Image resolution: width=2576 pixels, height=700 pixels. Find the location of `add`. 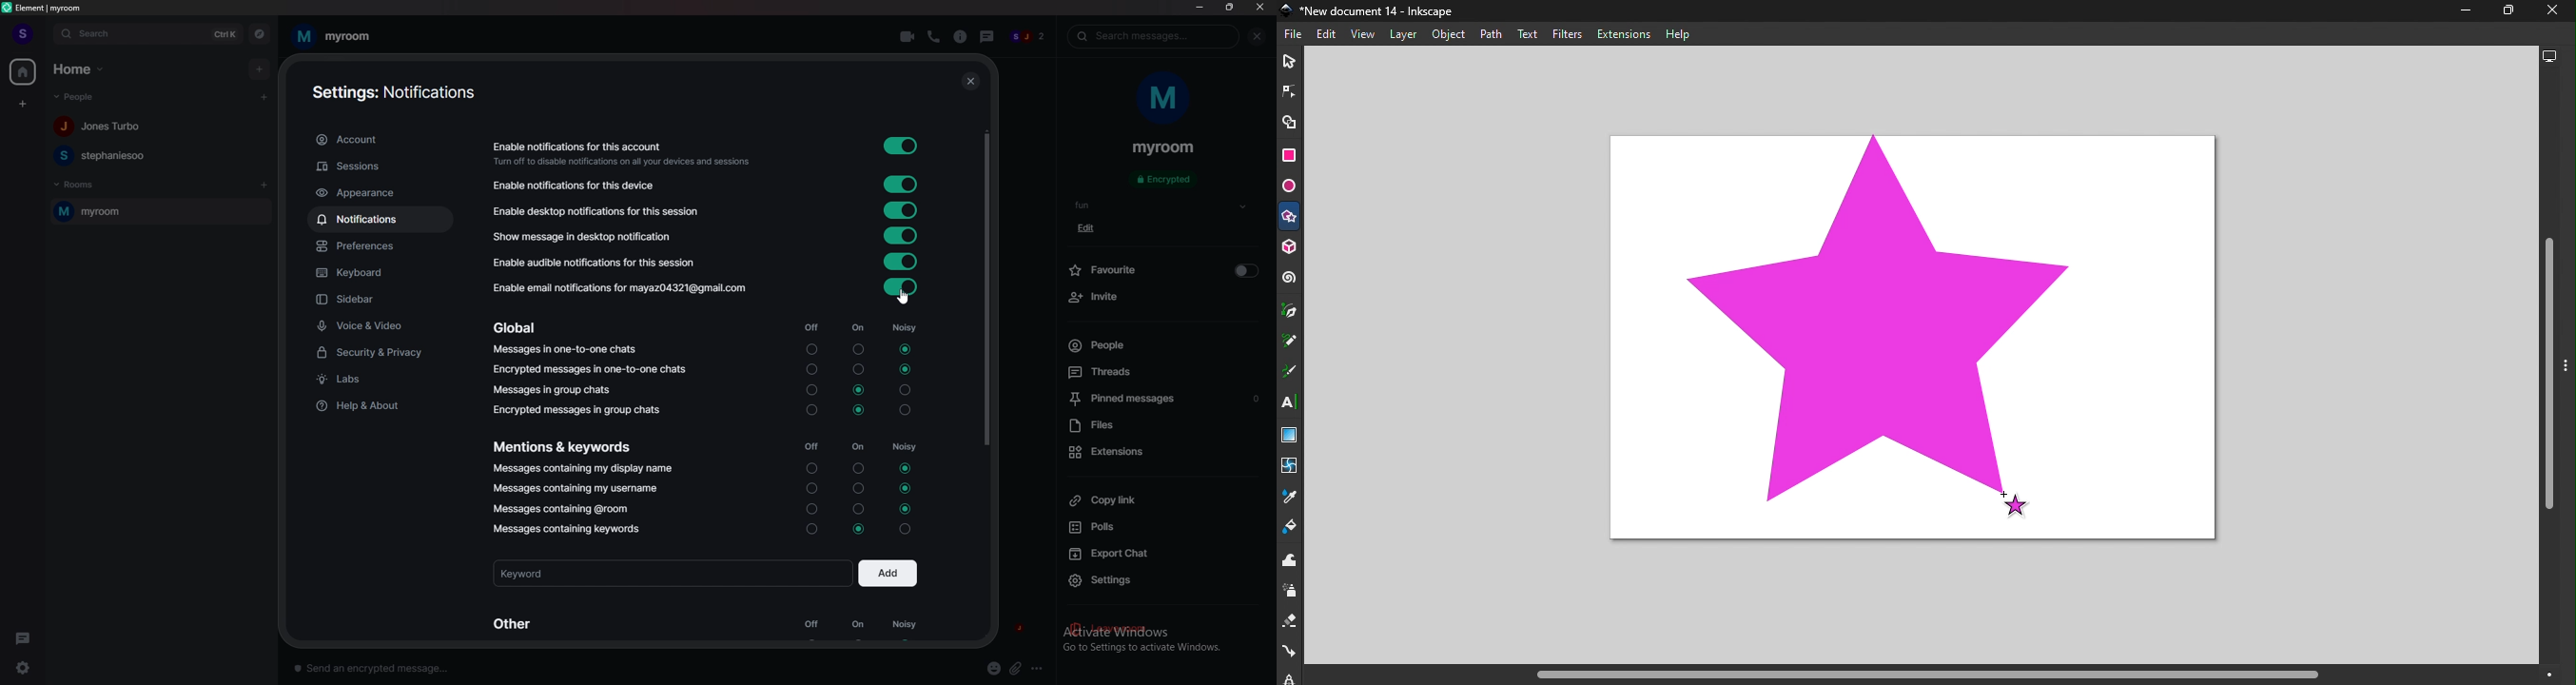

add is located at coordinates (259, 68).